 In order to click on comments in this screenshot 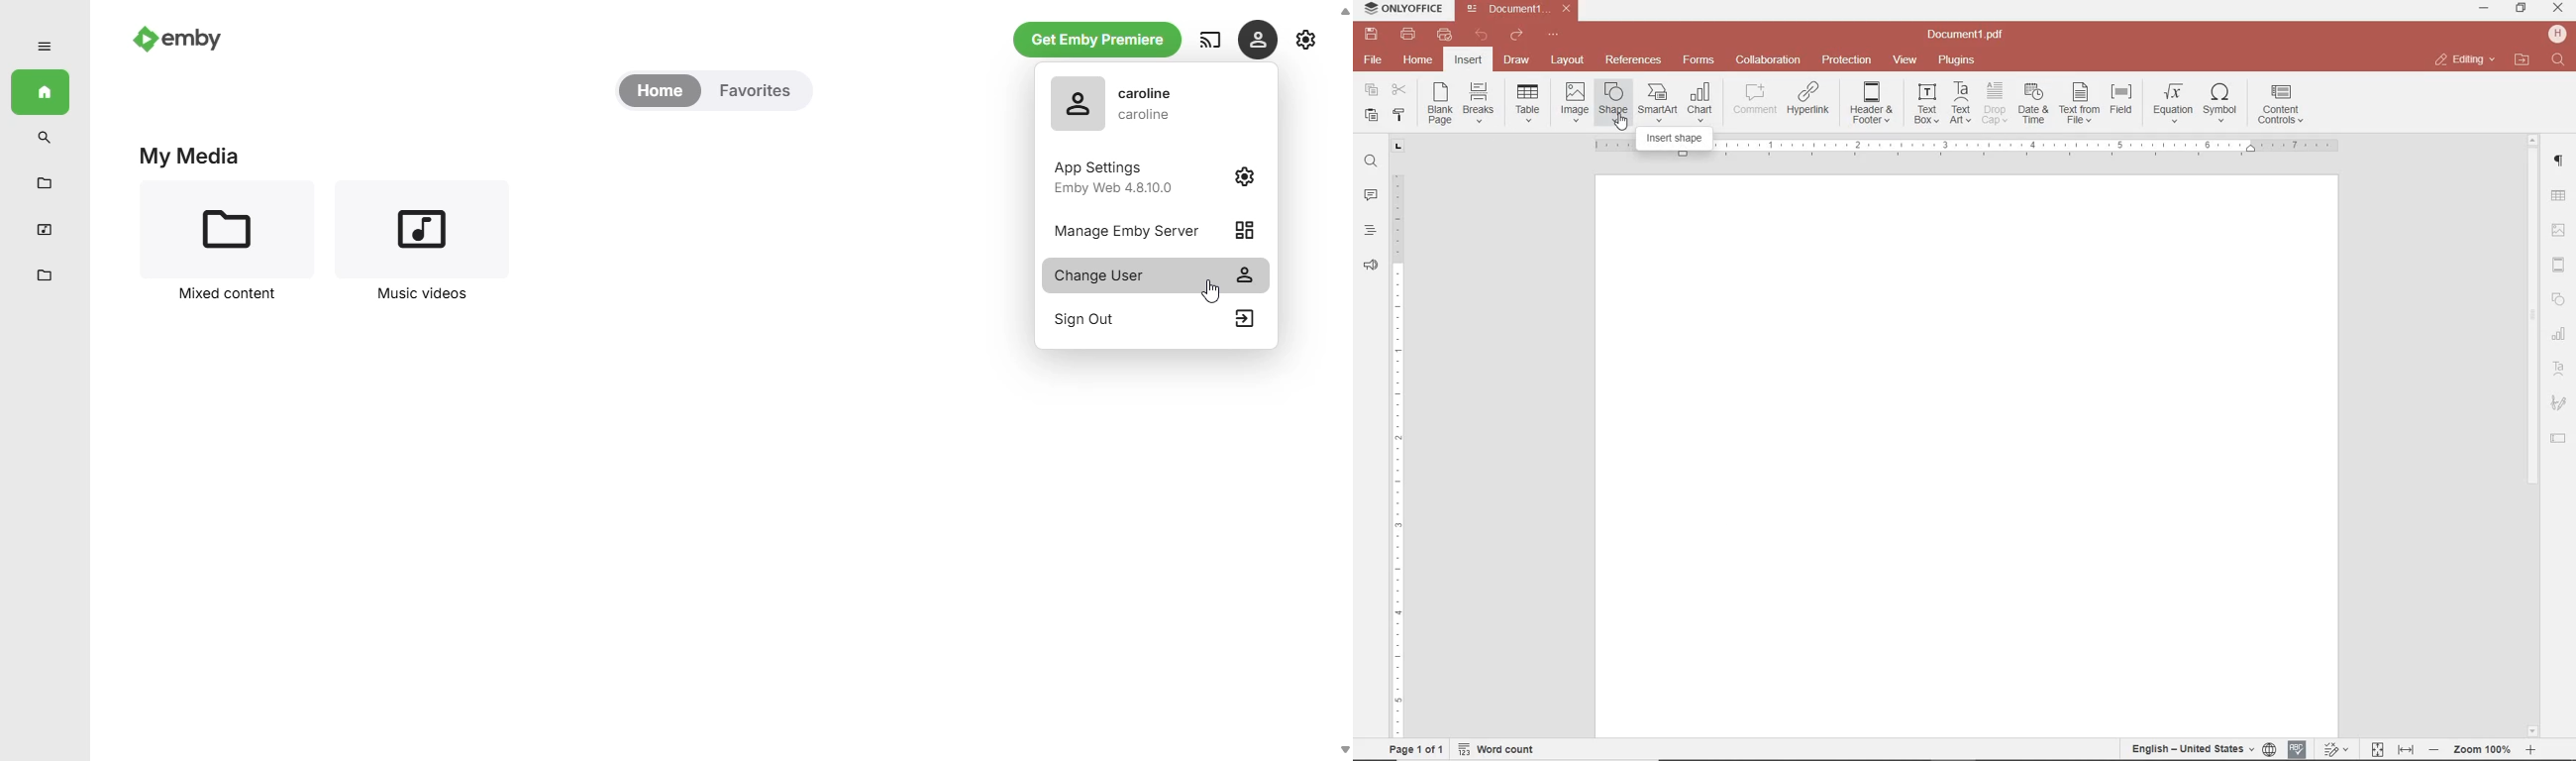, I will do `click(1370, 196)`.